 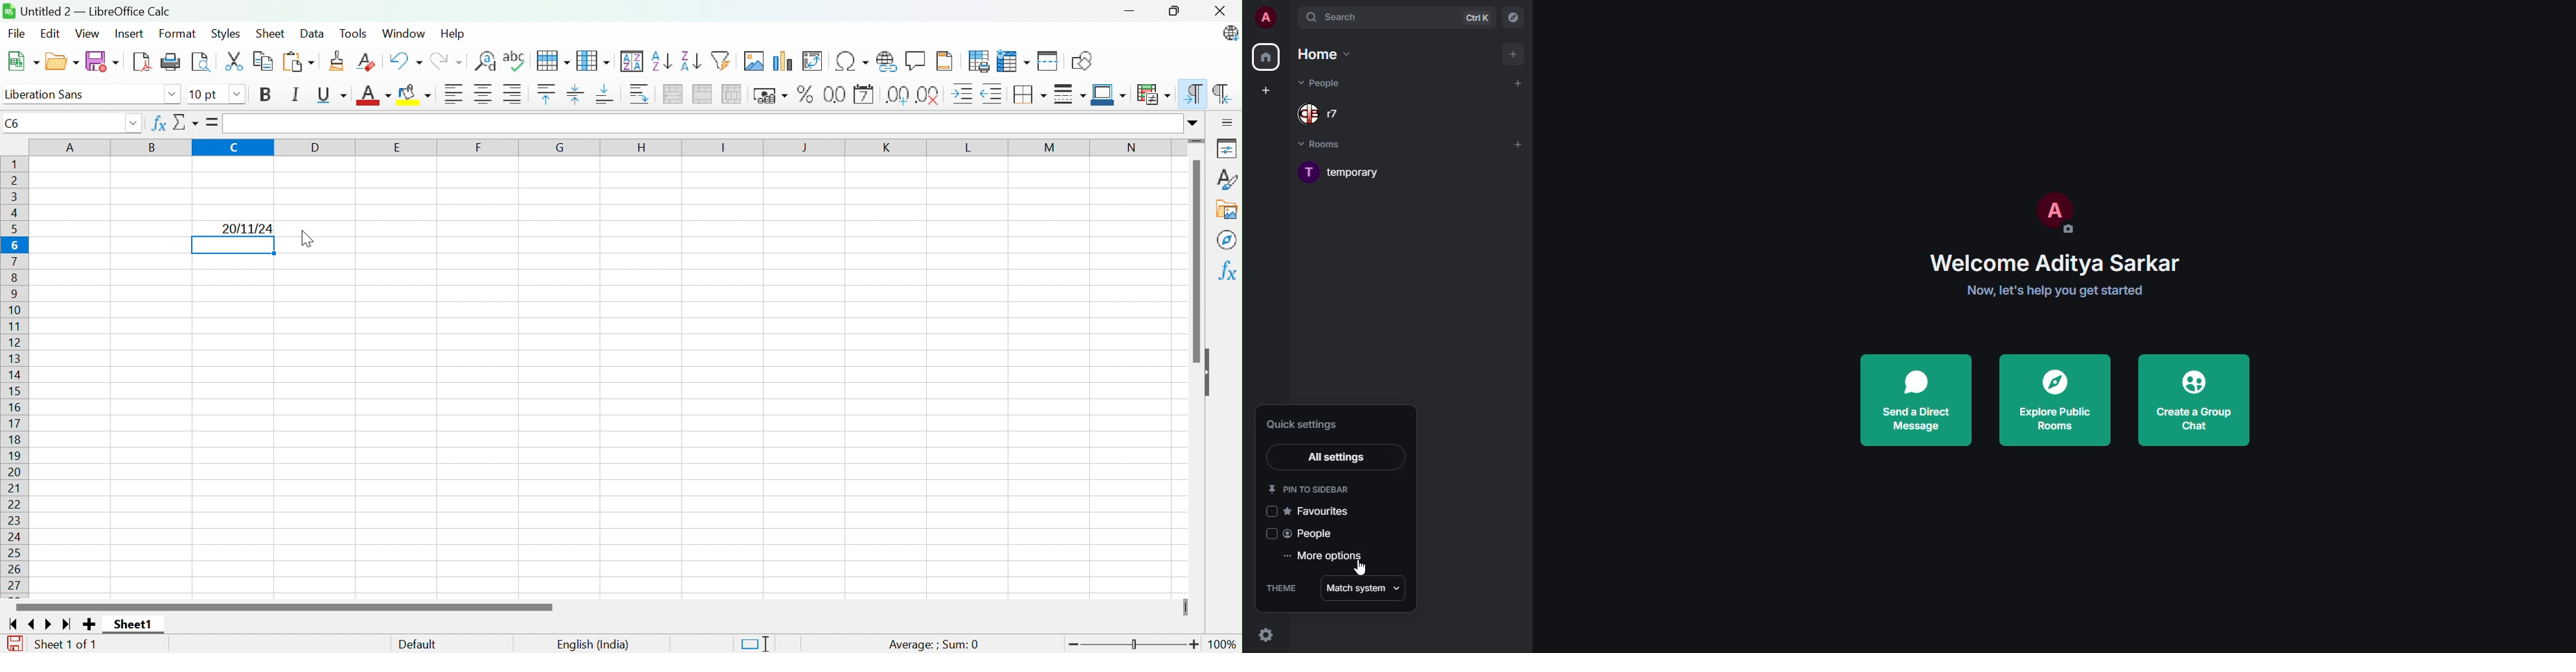 I want to click on Increase indent, so click(x=965, y=94).